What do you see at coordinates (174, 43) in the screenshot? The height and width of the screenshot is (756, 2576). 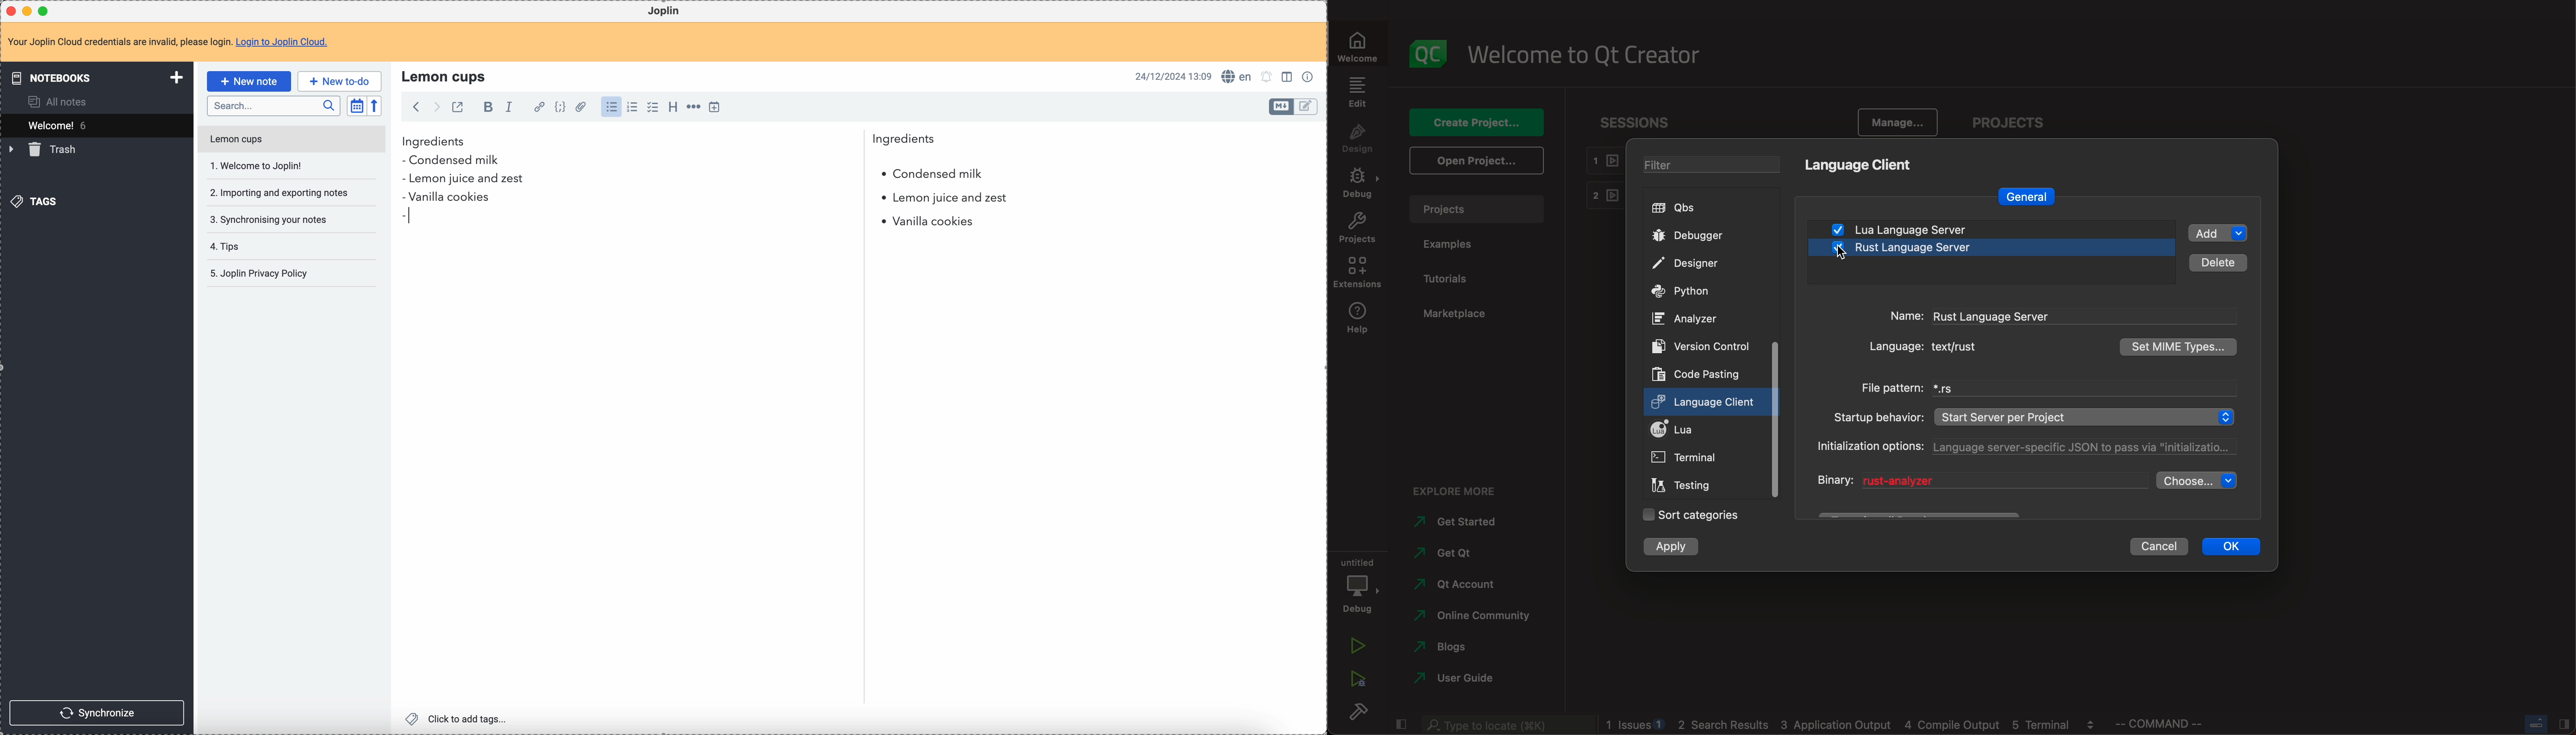 I see `note` at bounding box center [174, 43].